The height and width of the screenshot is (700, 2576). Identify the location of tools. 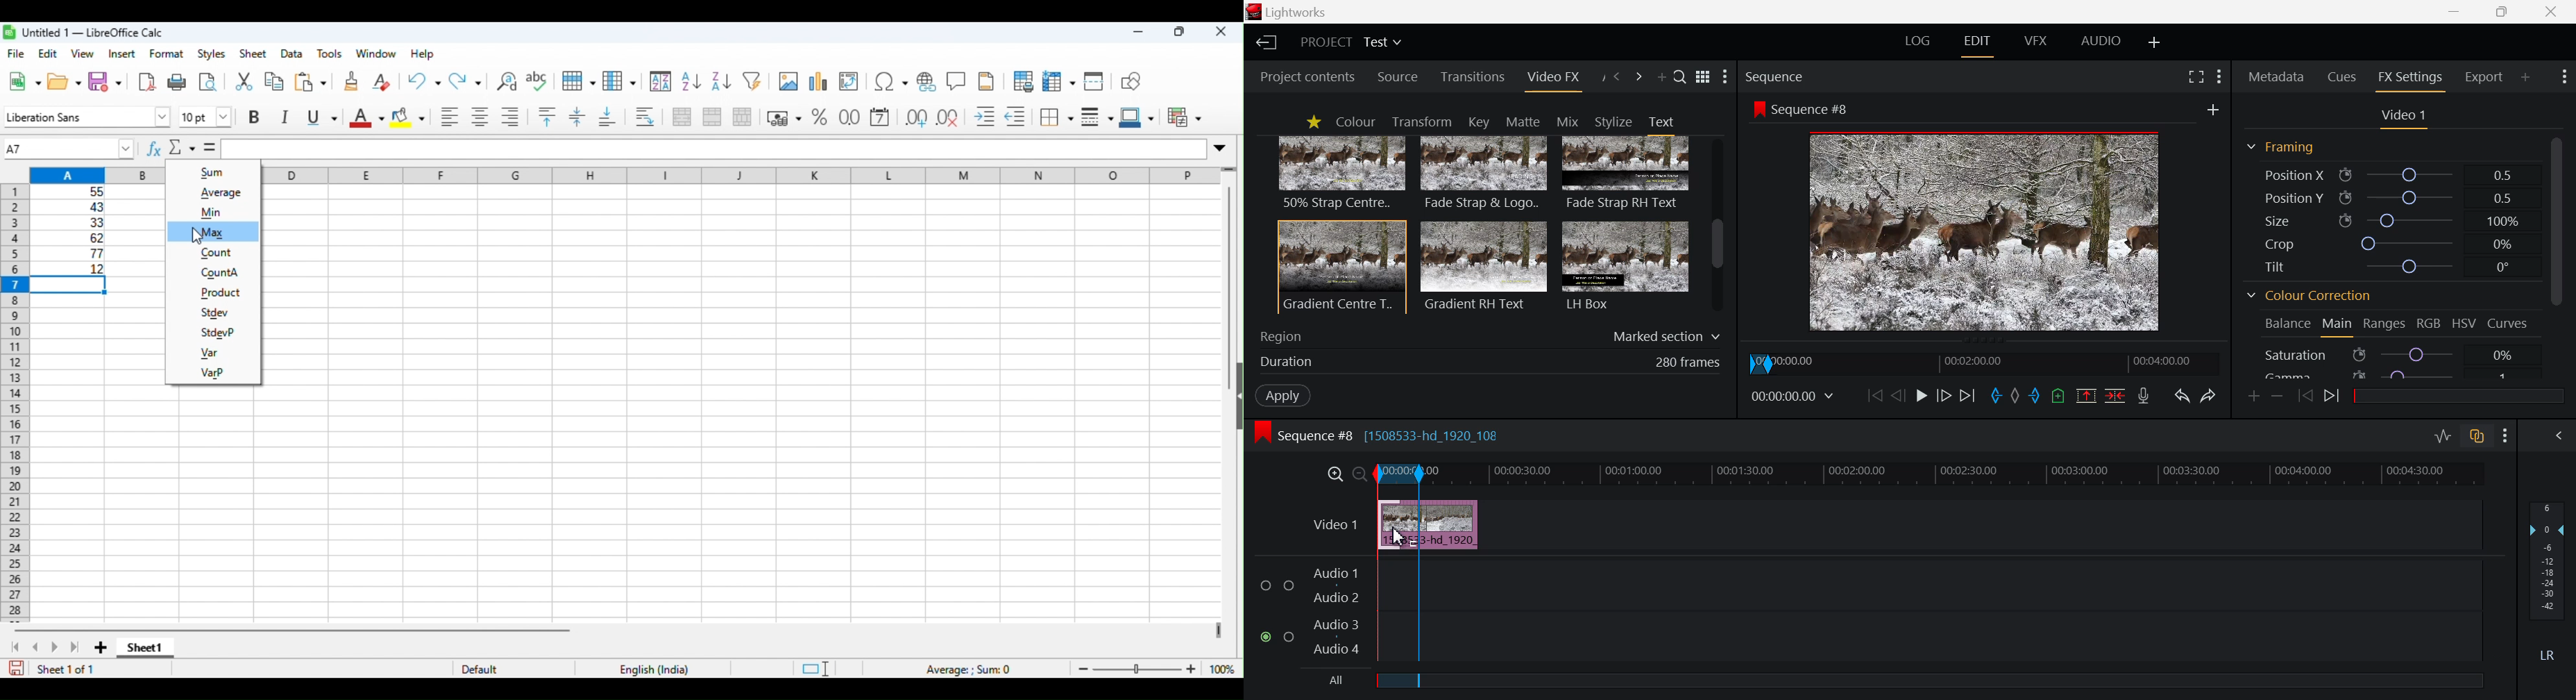
(330, 54).